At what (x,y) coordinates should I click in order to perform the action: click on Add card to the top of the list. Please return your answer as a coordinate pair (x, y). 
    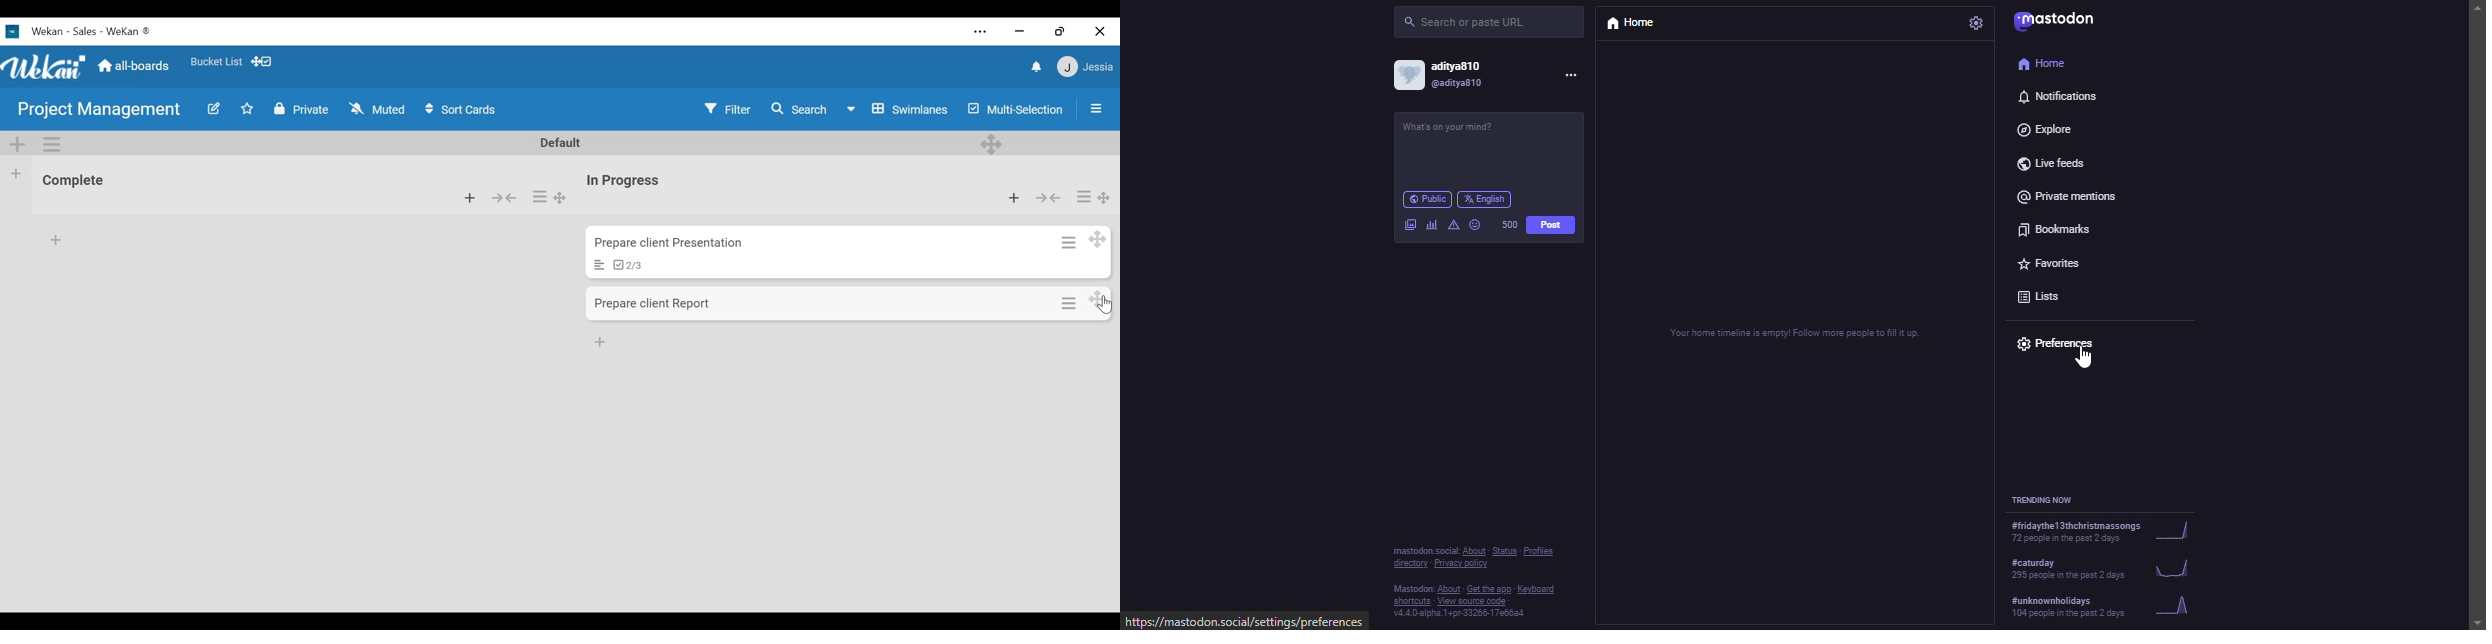
    Looking at the image, I should click on (471, 198).